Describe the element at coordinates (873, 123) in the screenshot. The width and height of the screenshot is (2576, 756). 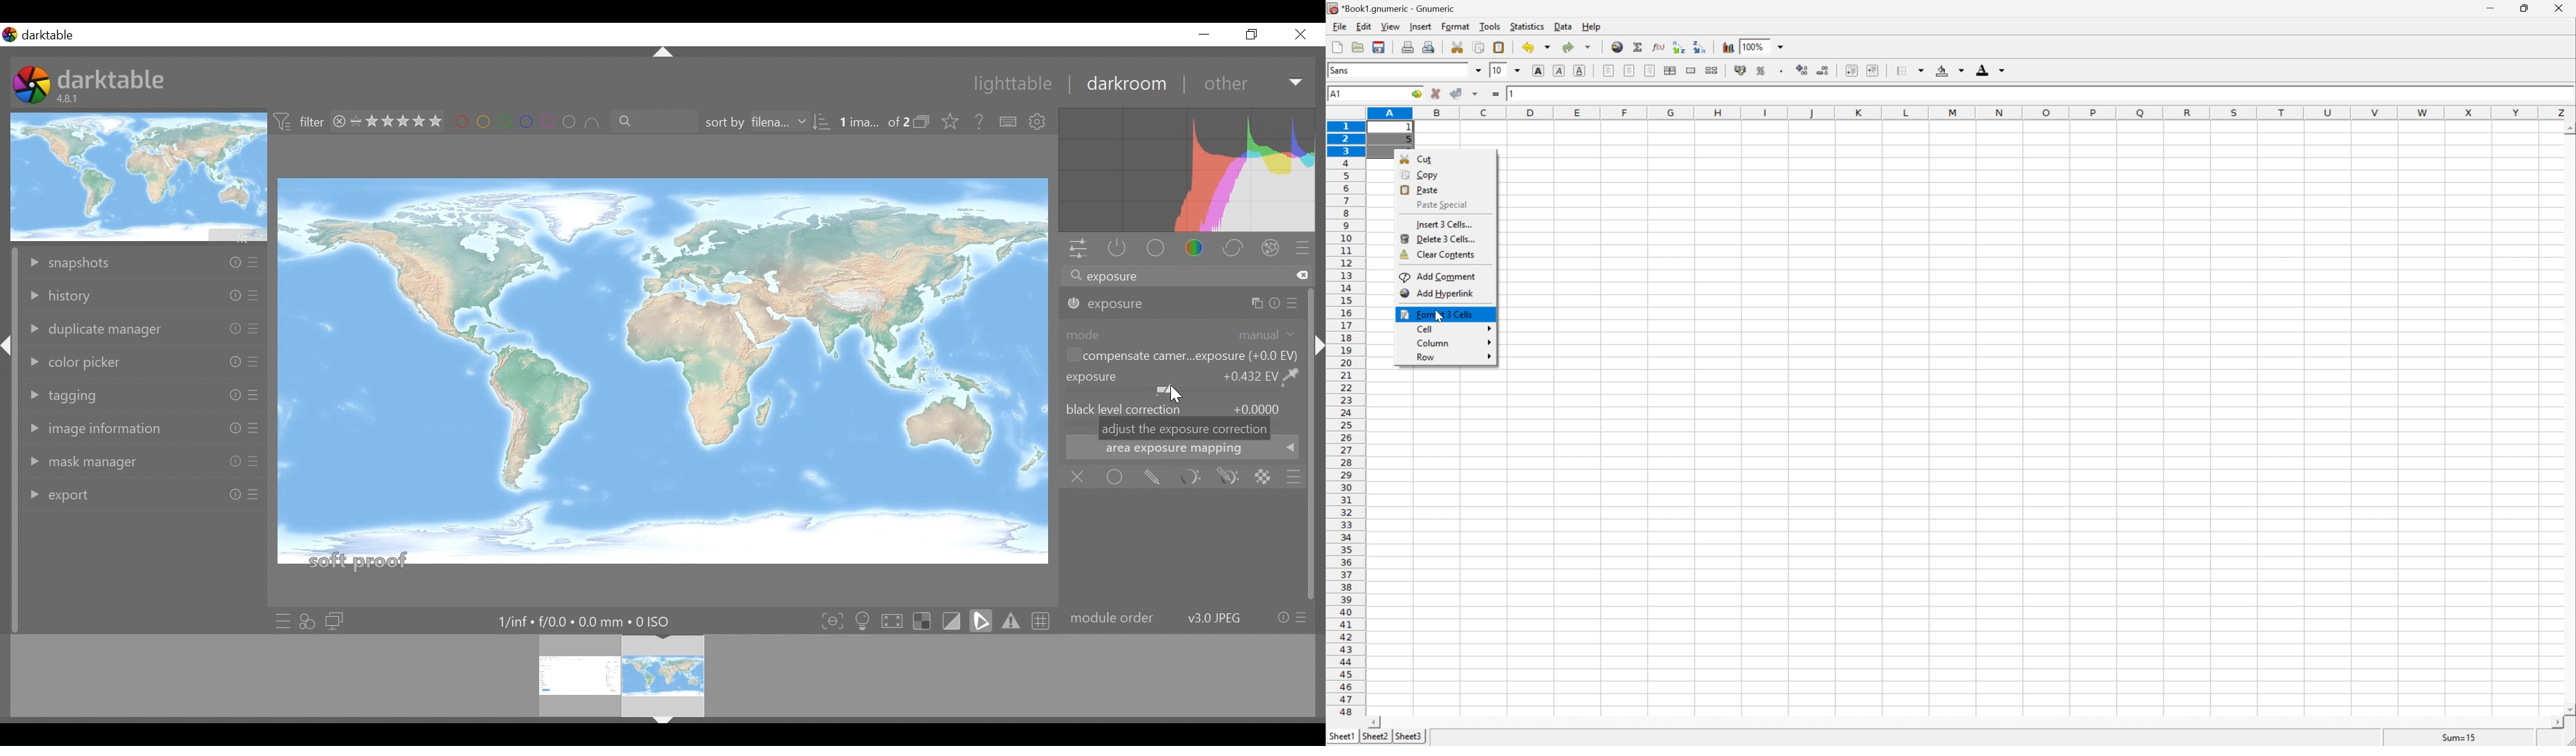
I see `image selected out of` at that location.